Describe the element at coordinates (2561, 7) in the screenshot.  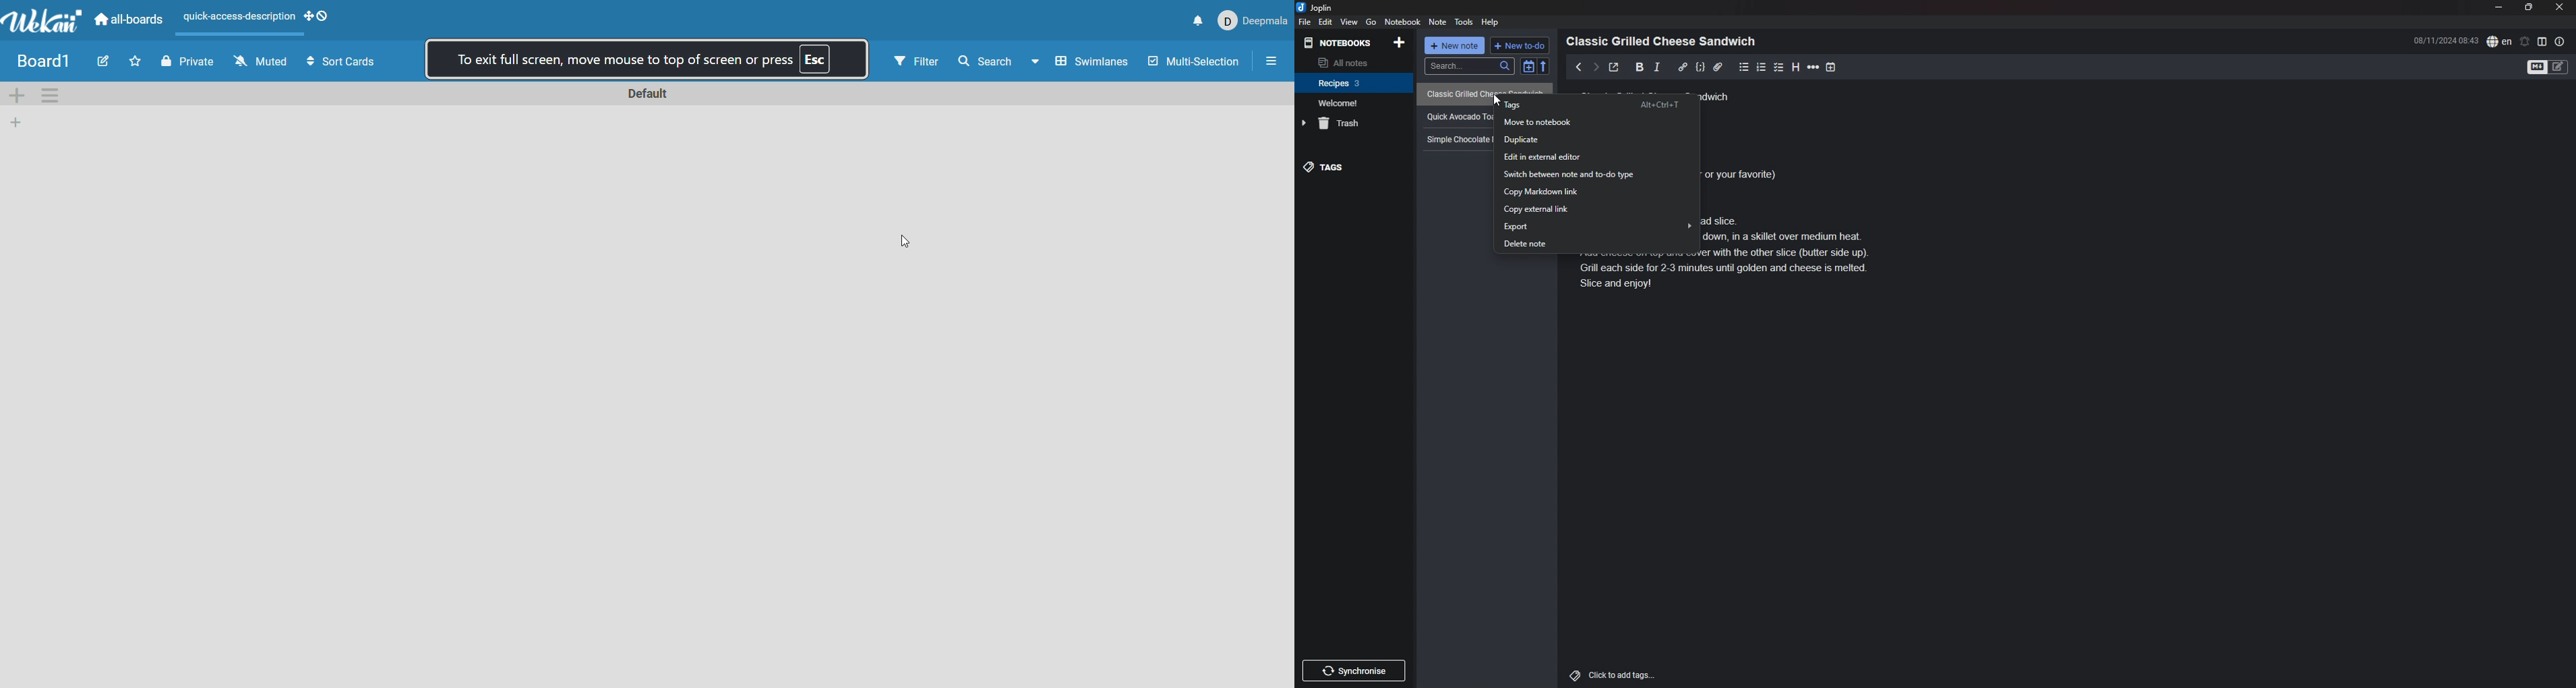
I see `close` at that location.